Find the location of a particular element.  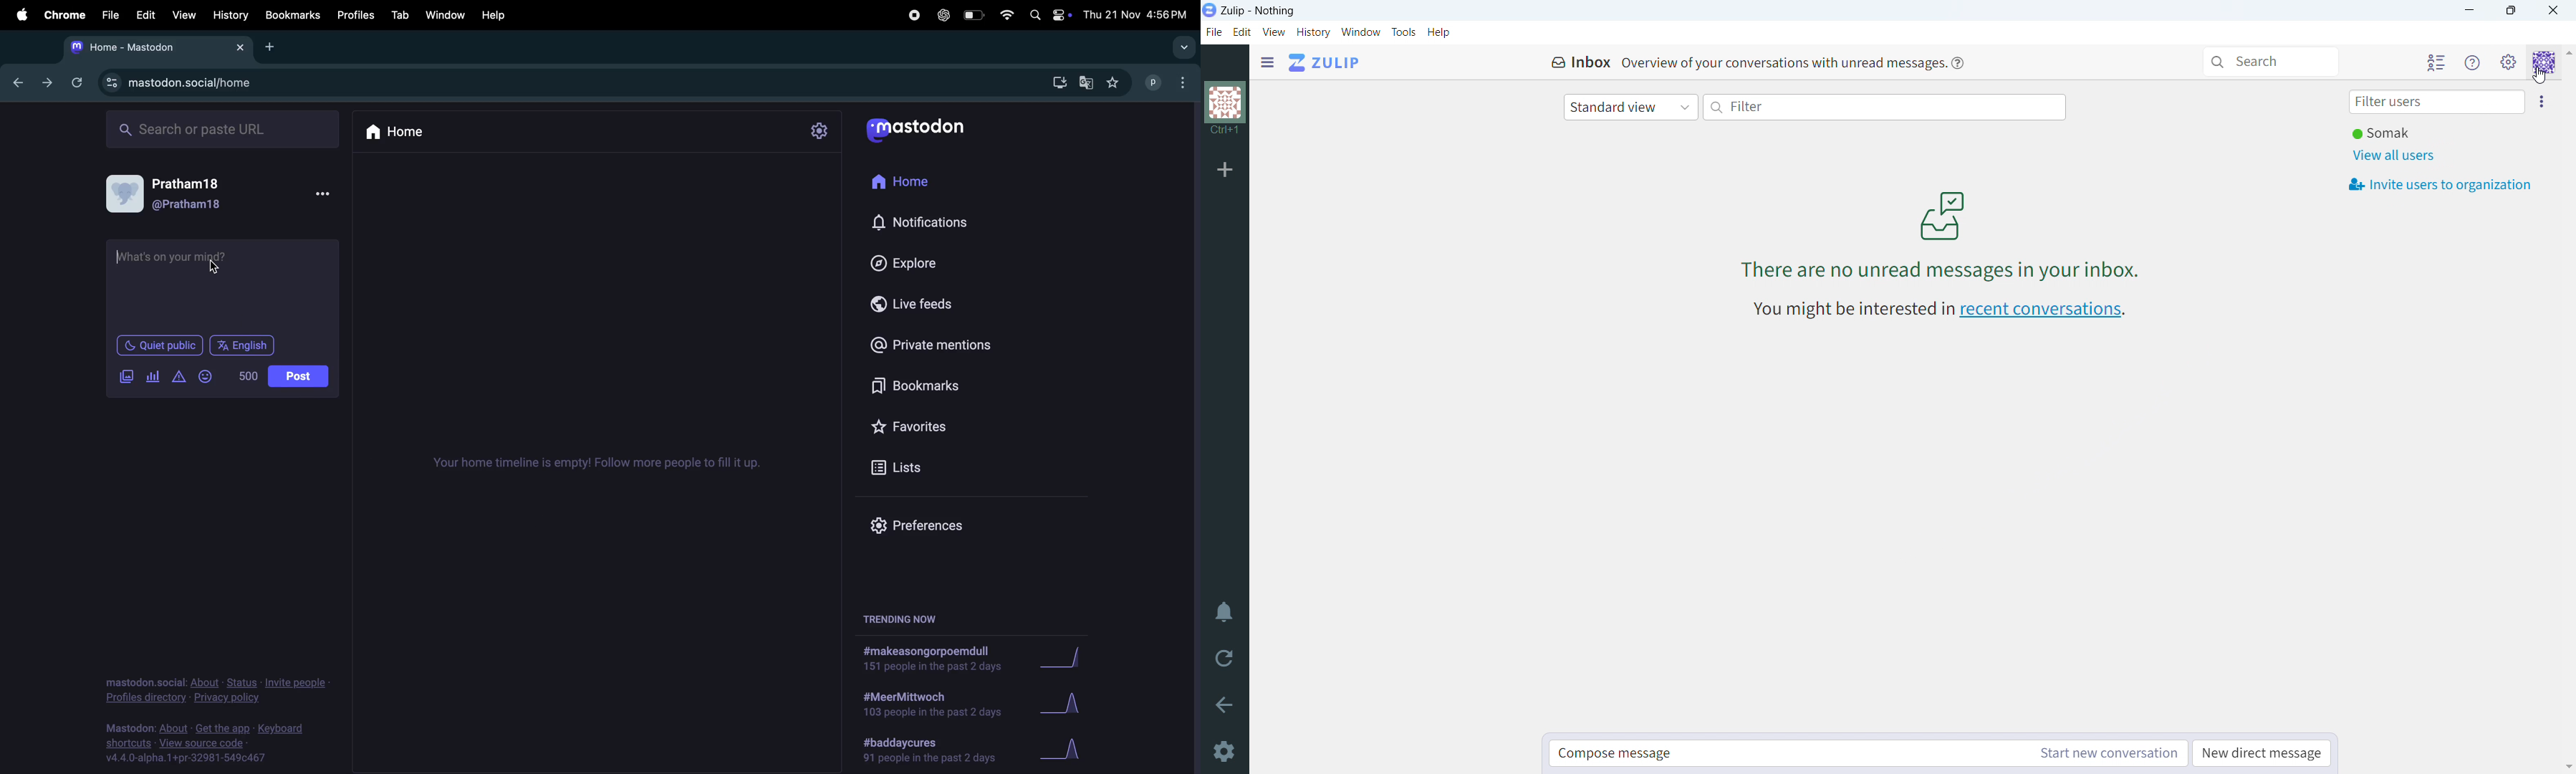

window is located at coordinates (1362, 32).